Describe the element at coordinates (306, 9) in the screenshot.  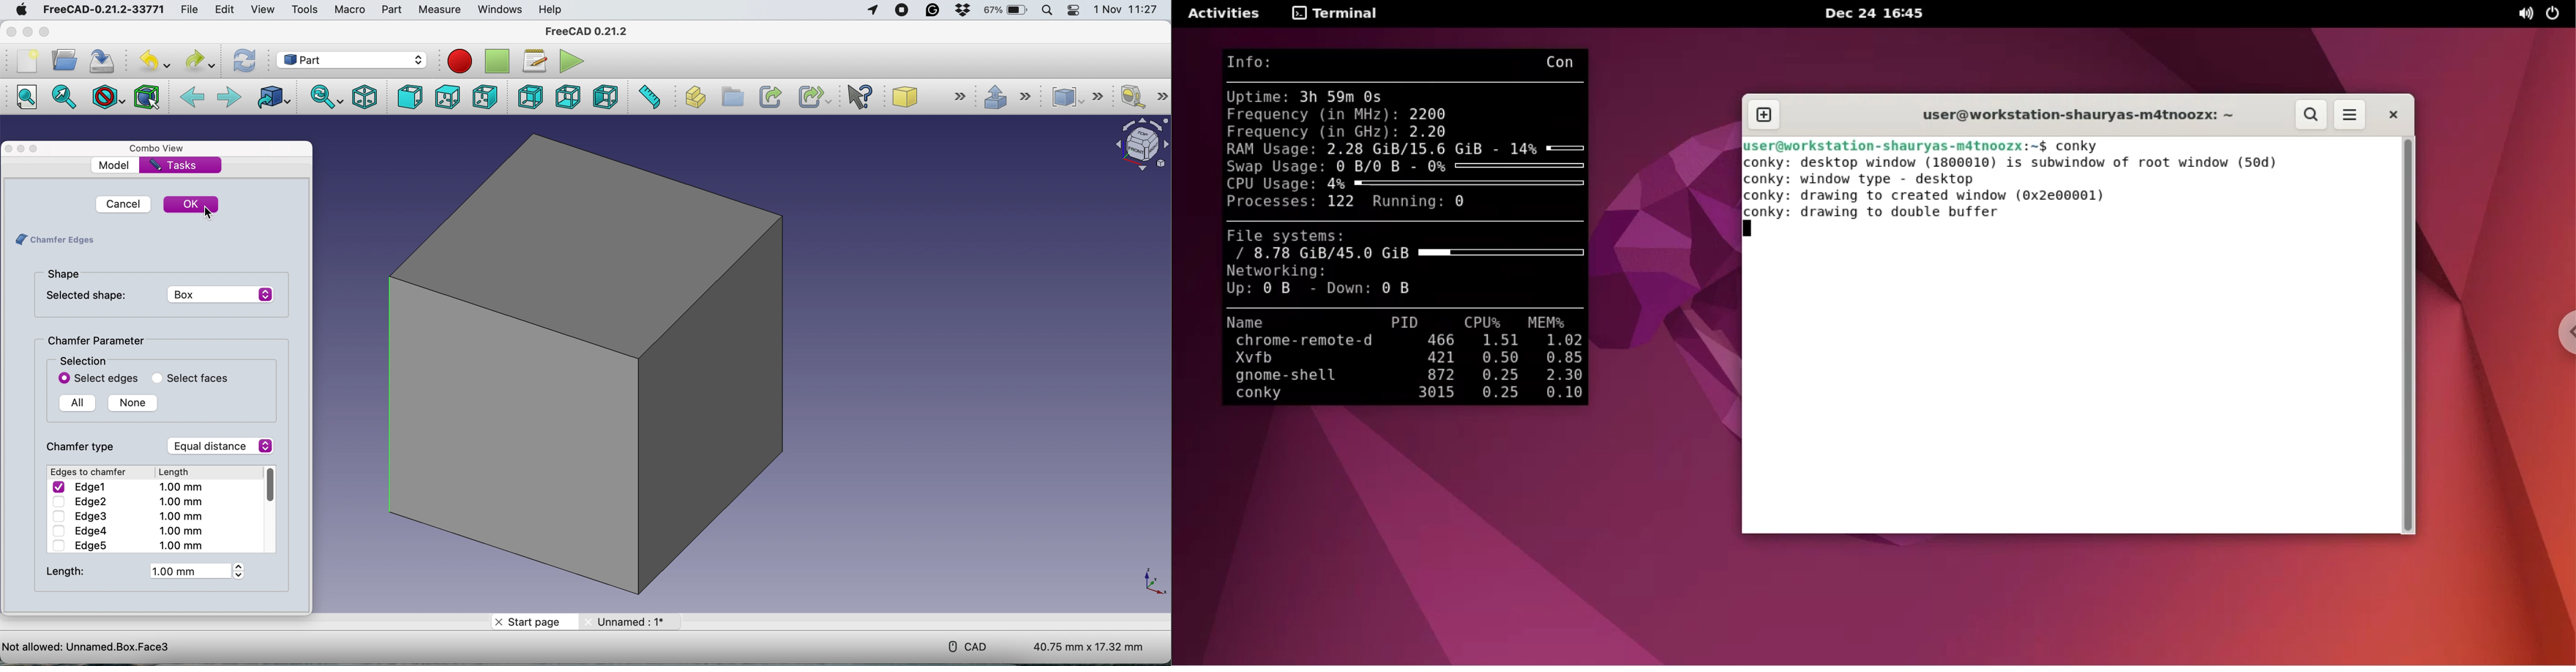
I see `tools` at that location.